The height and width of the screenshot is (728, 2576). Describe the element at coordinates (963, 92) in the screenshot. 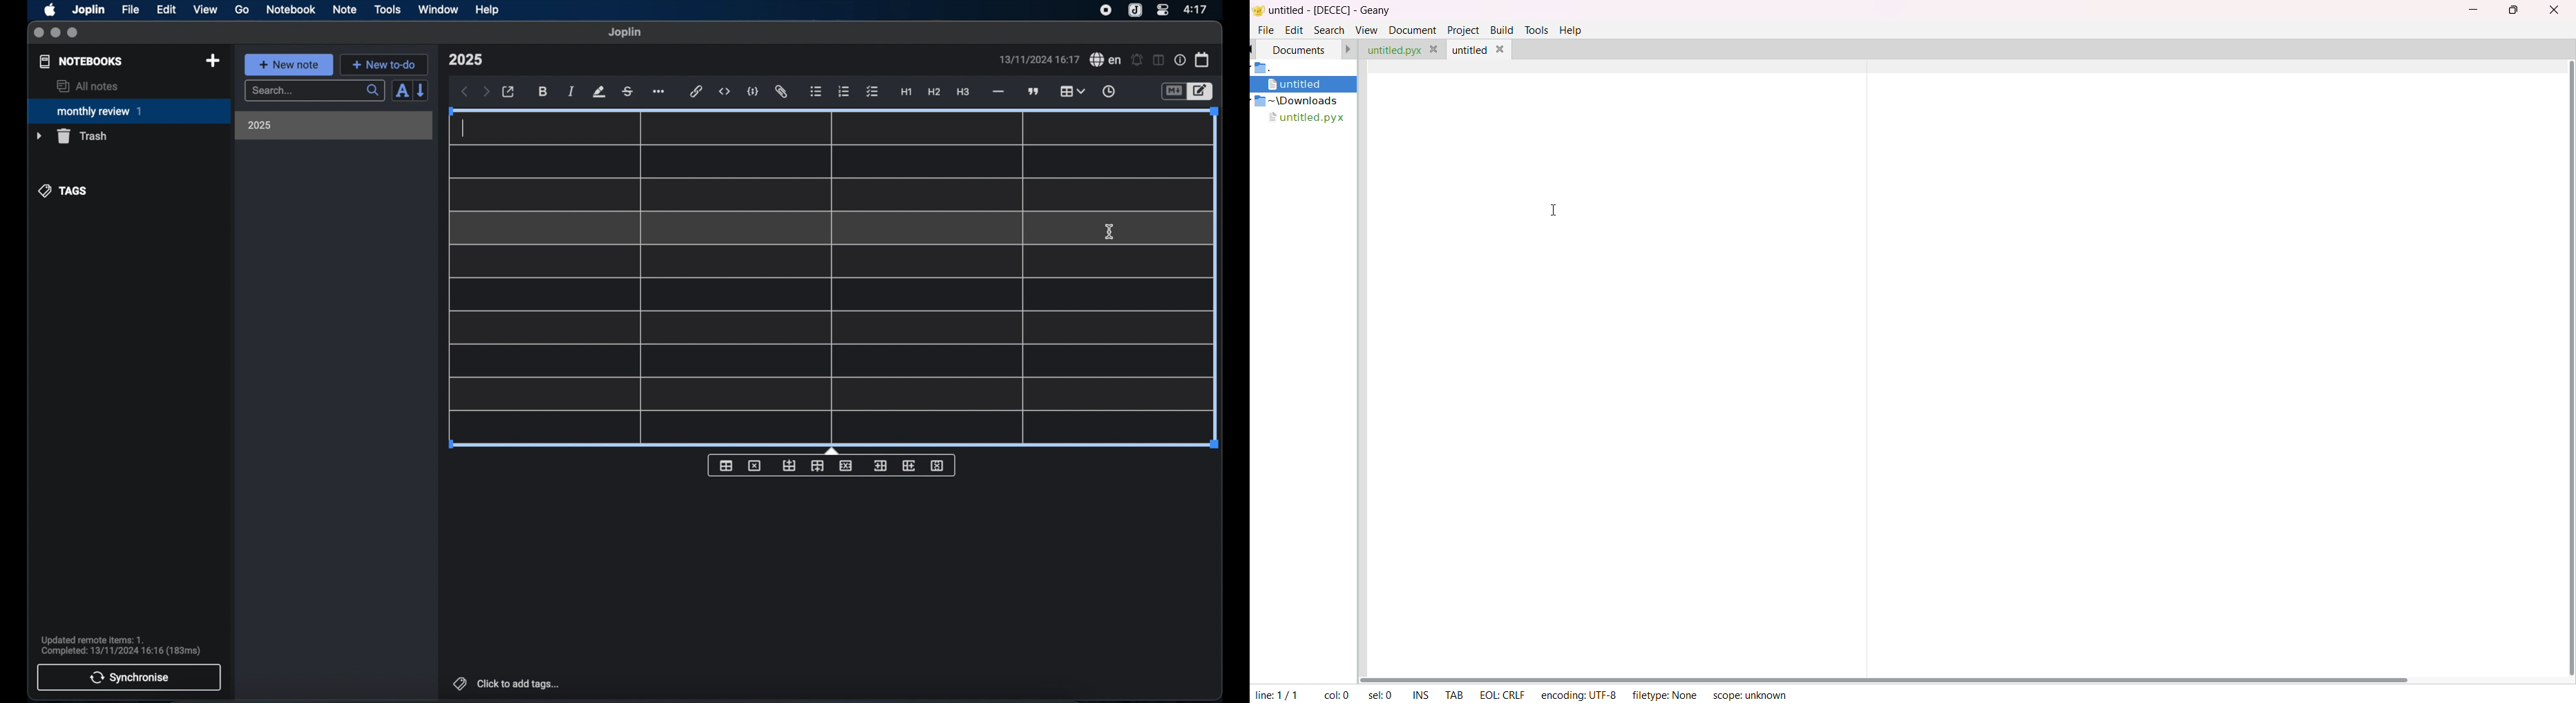

I see `heading 3` at that location.